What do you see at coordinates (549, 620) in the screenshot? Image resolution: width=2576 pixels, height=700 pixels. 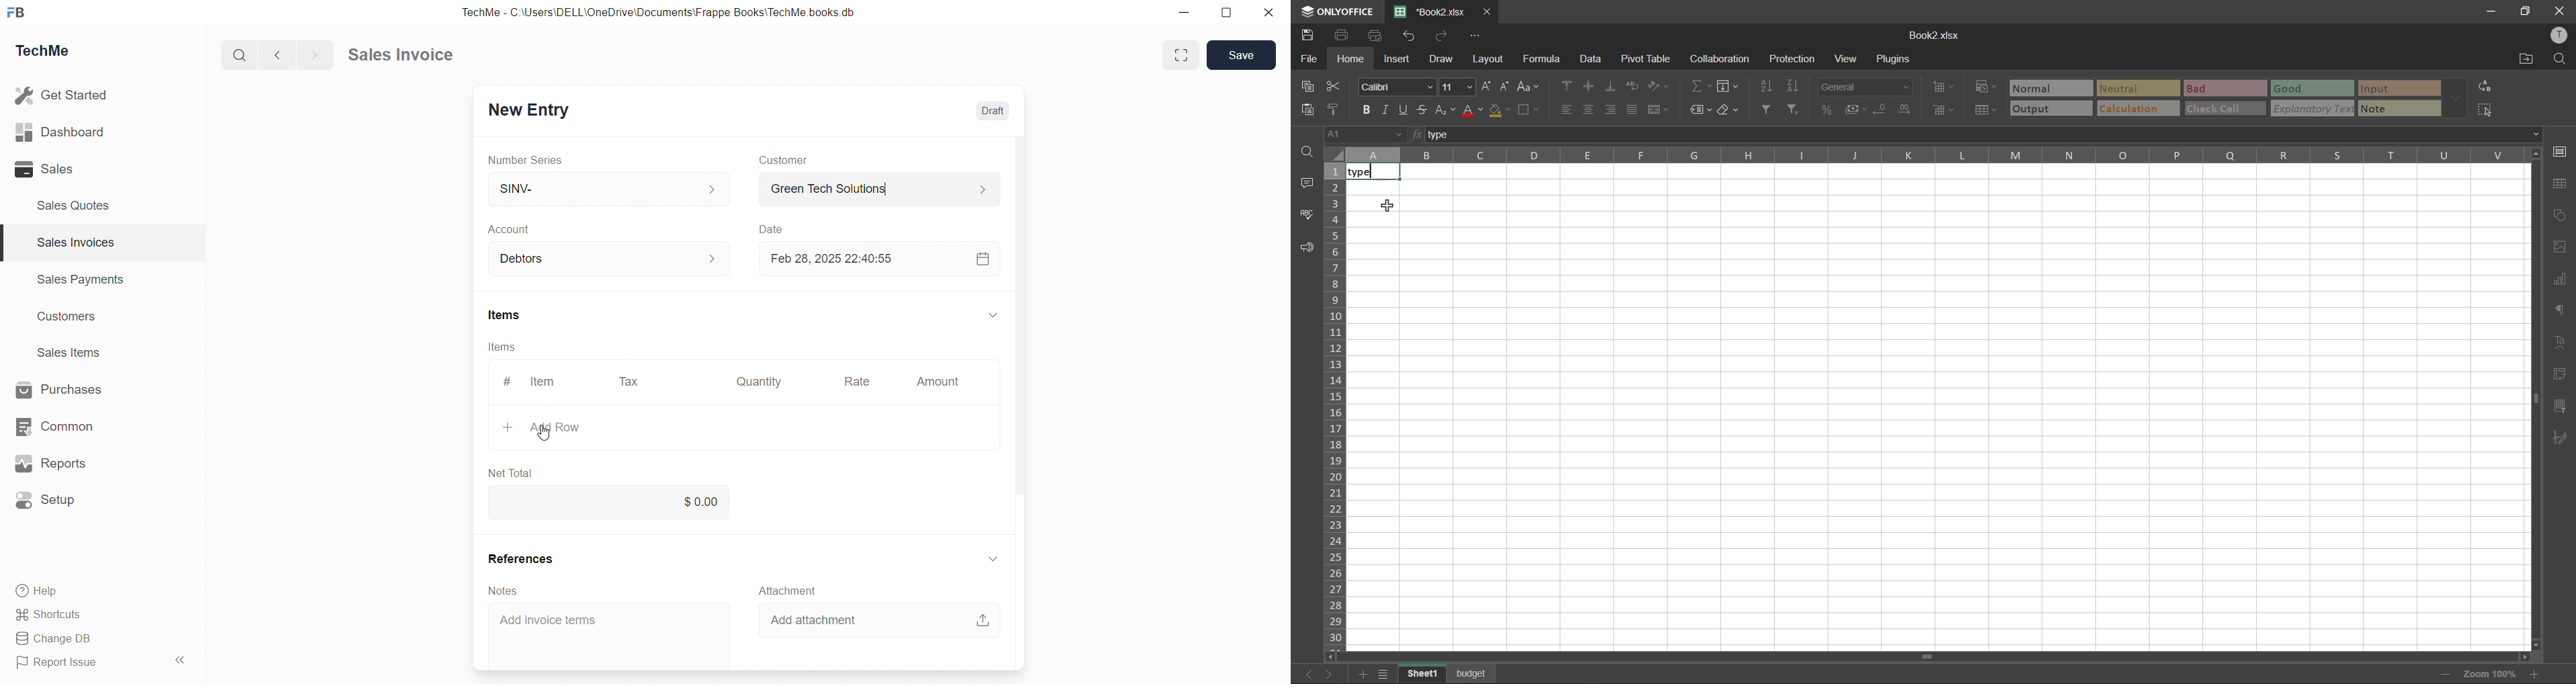 I see `Add invoice terms` at bounding box center [549, 620].